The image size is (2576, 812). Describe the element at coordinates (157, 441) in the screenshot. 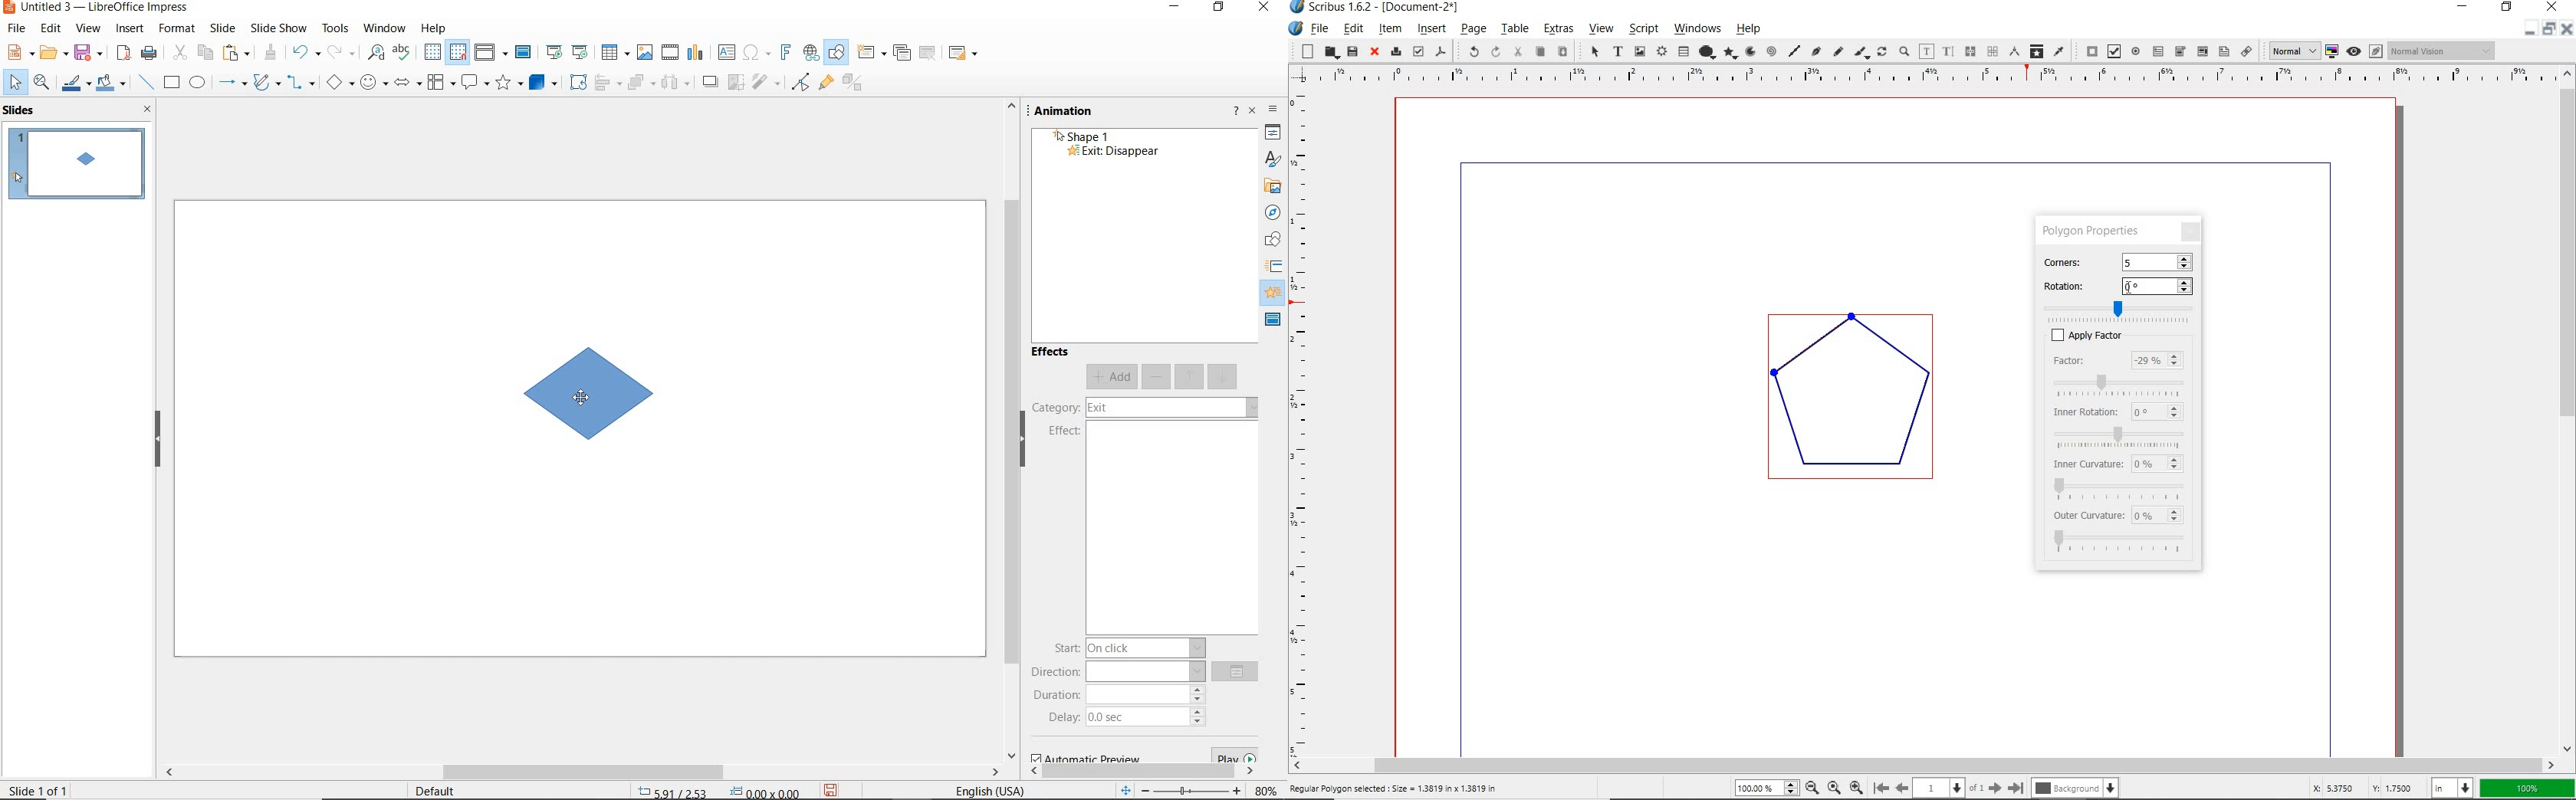

I see `hide` at that location.